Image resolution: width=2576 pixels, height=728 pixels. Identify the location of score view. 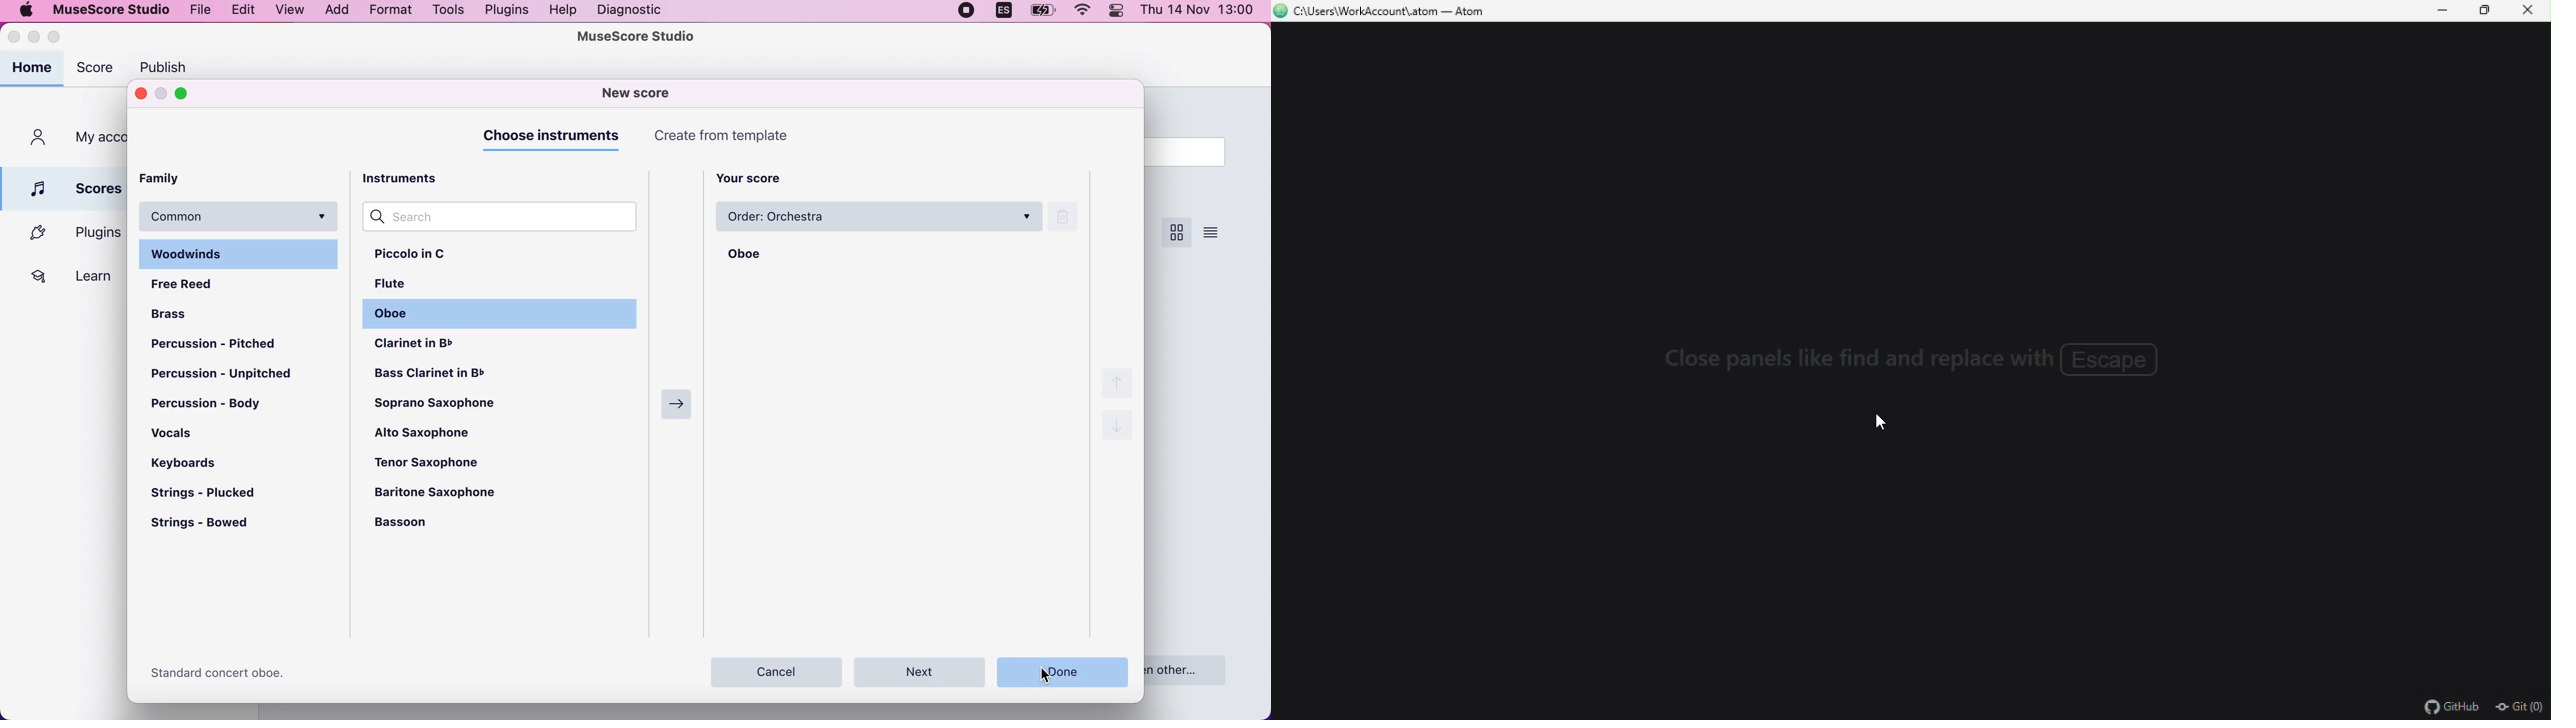
(1175, 233).